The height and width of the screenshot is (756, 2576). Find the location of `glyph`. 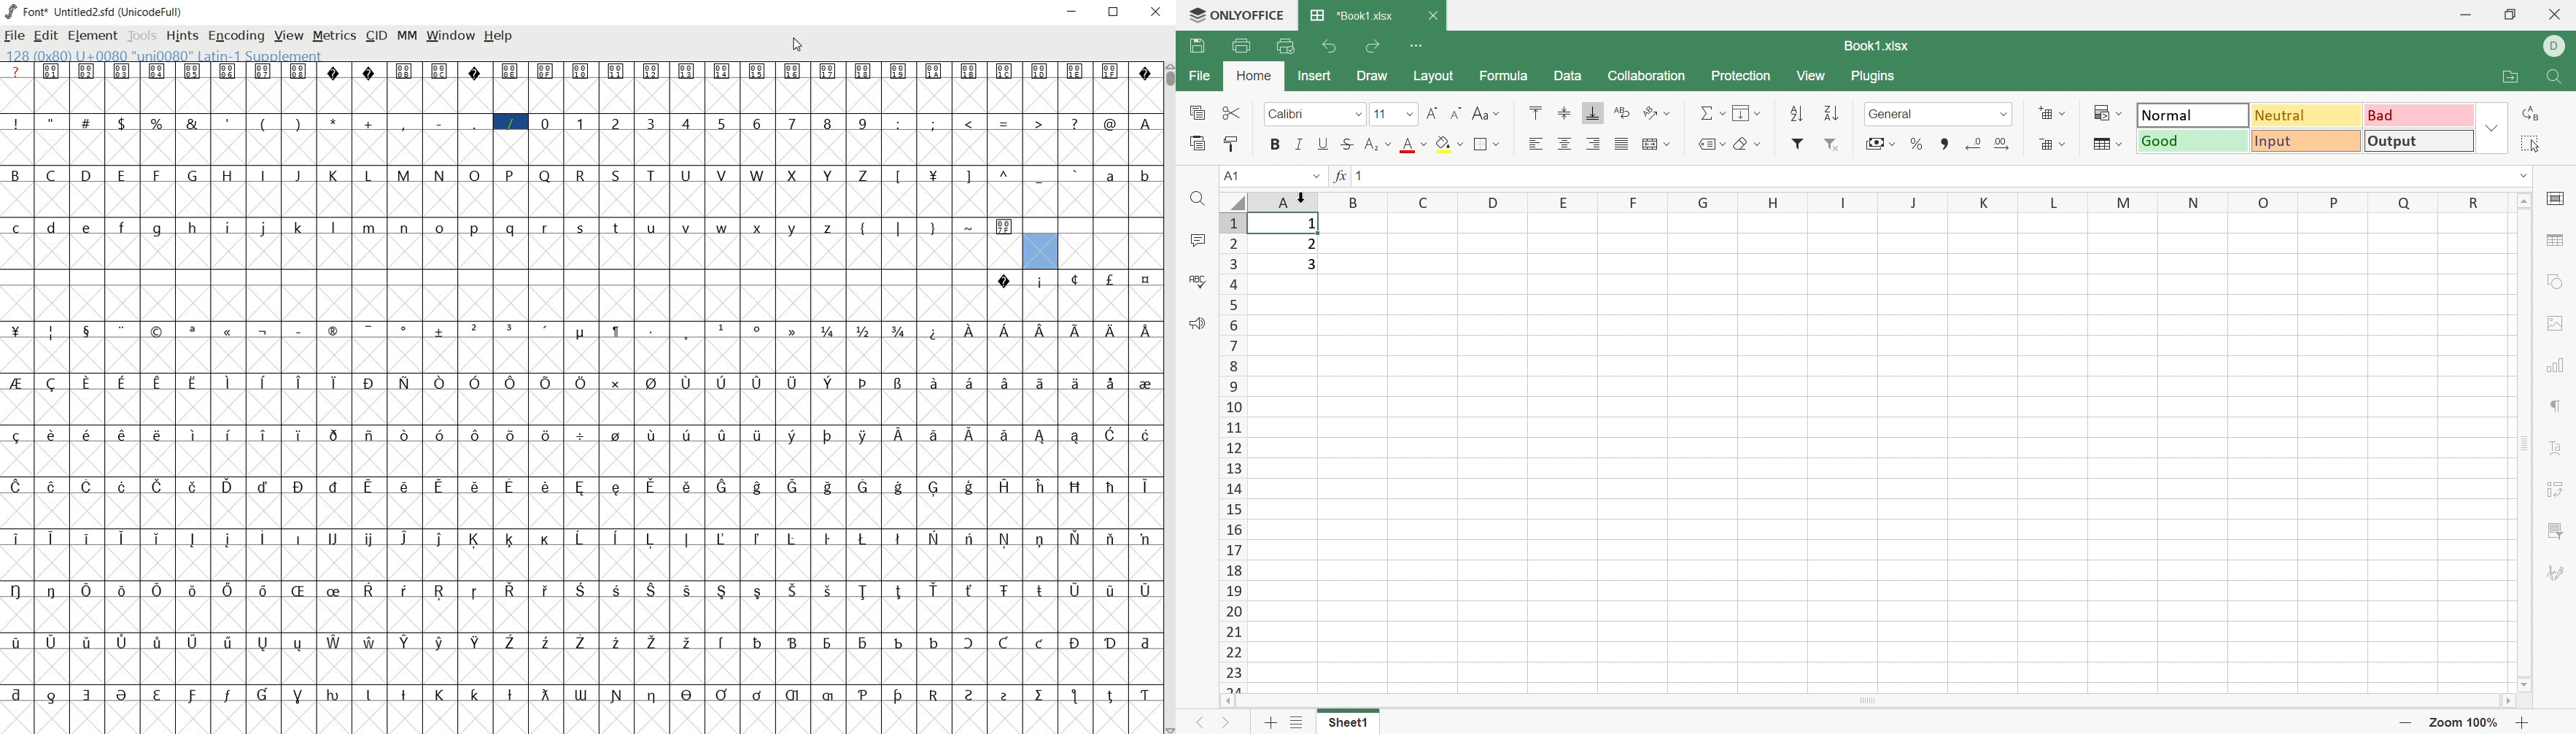

glyph is located at coordinates (510, 590).